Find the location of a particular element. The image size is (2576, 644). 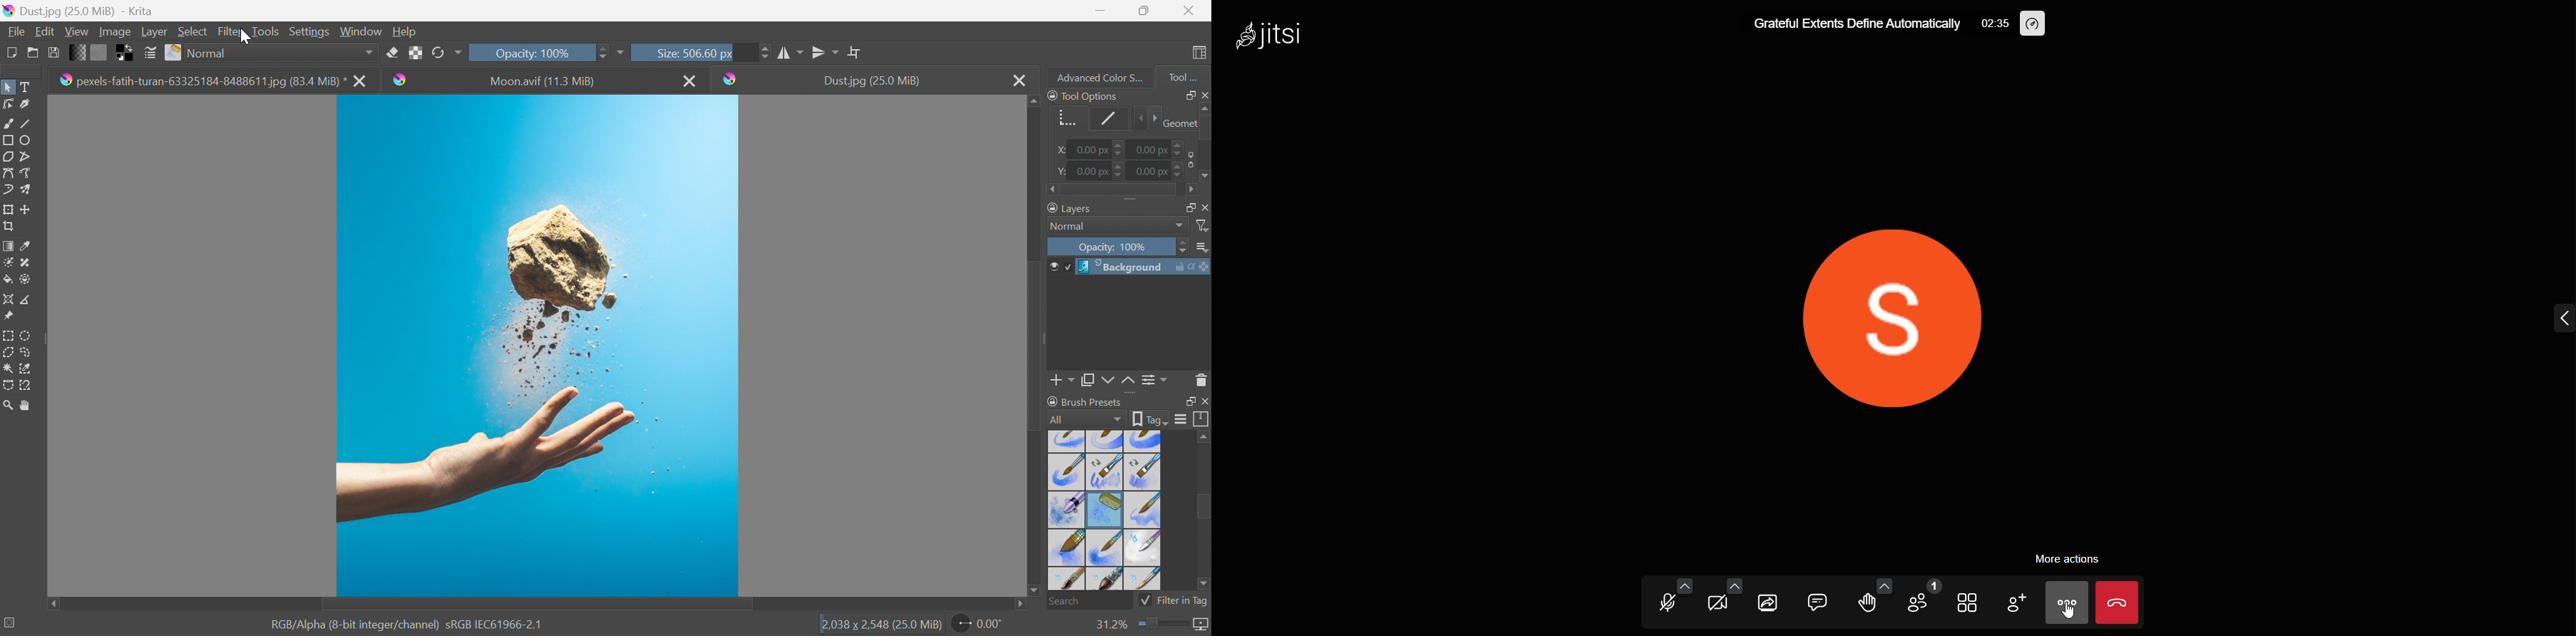

Slider is located at coordinates (1179, 145).